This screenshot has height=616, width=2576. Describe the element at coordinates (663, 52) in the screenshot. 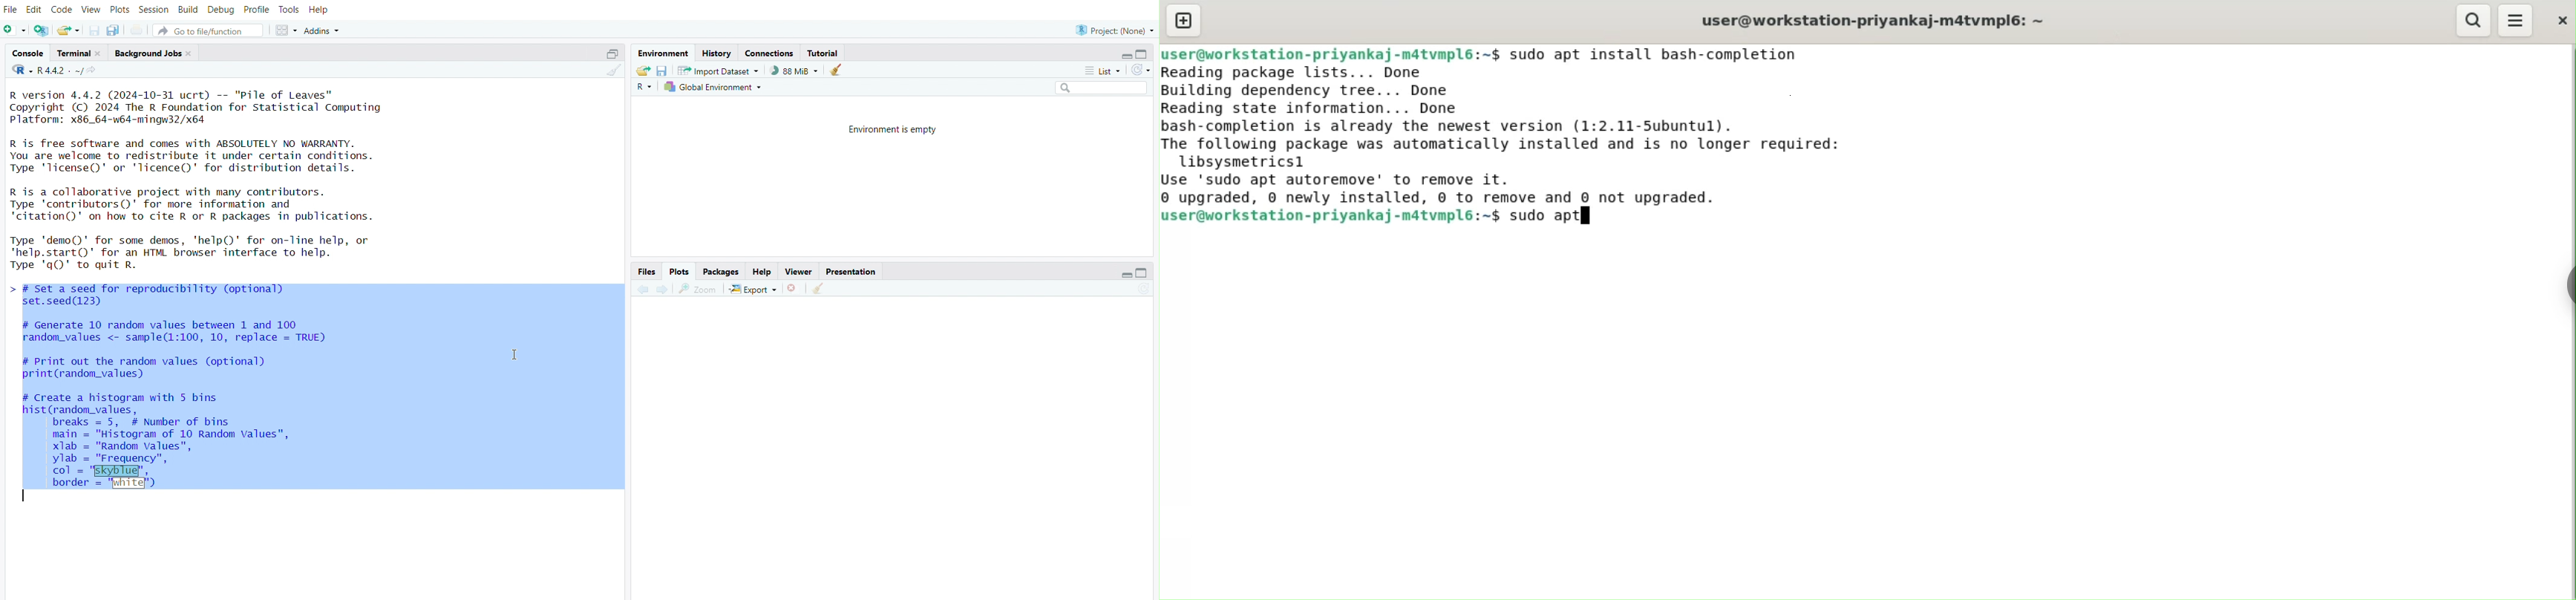

I see `environment` at that location.